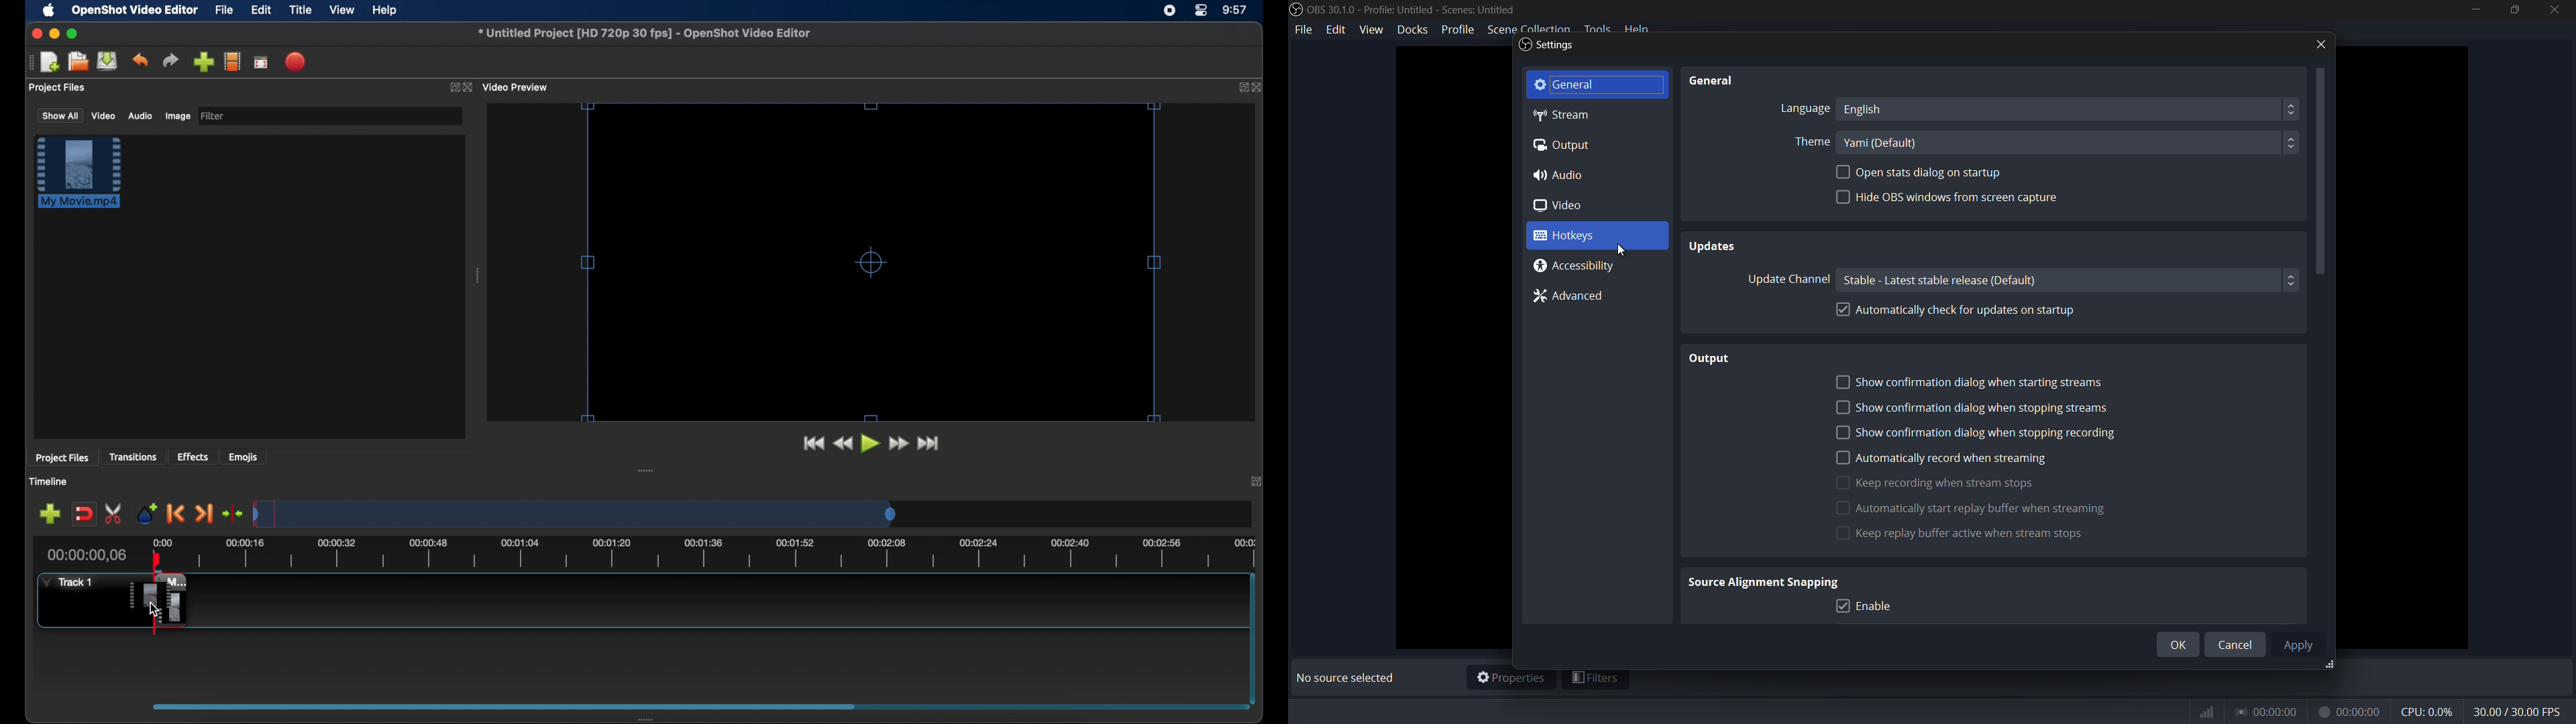 Image resolution: width=2576 pixels, height=728 pixels. Describe the element at coordinates (147, 512) in the screenshot. I see `add marker` at that location.